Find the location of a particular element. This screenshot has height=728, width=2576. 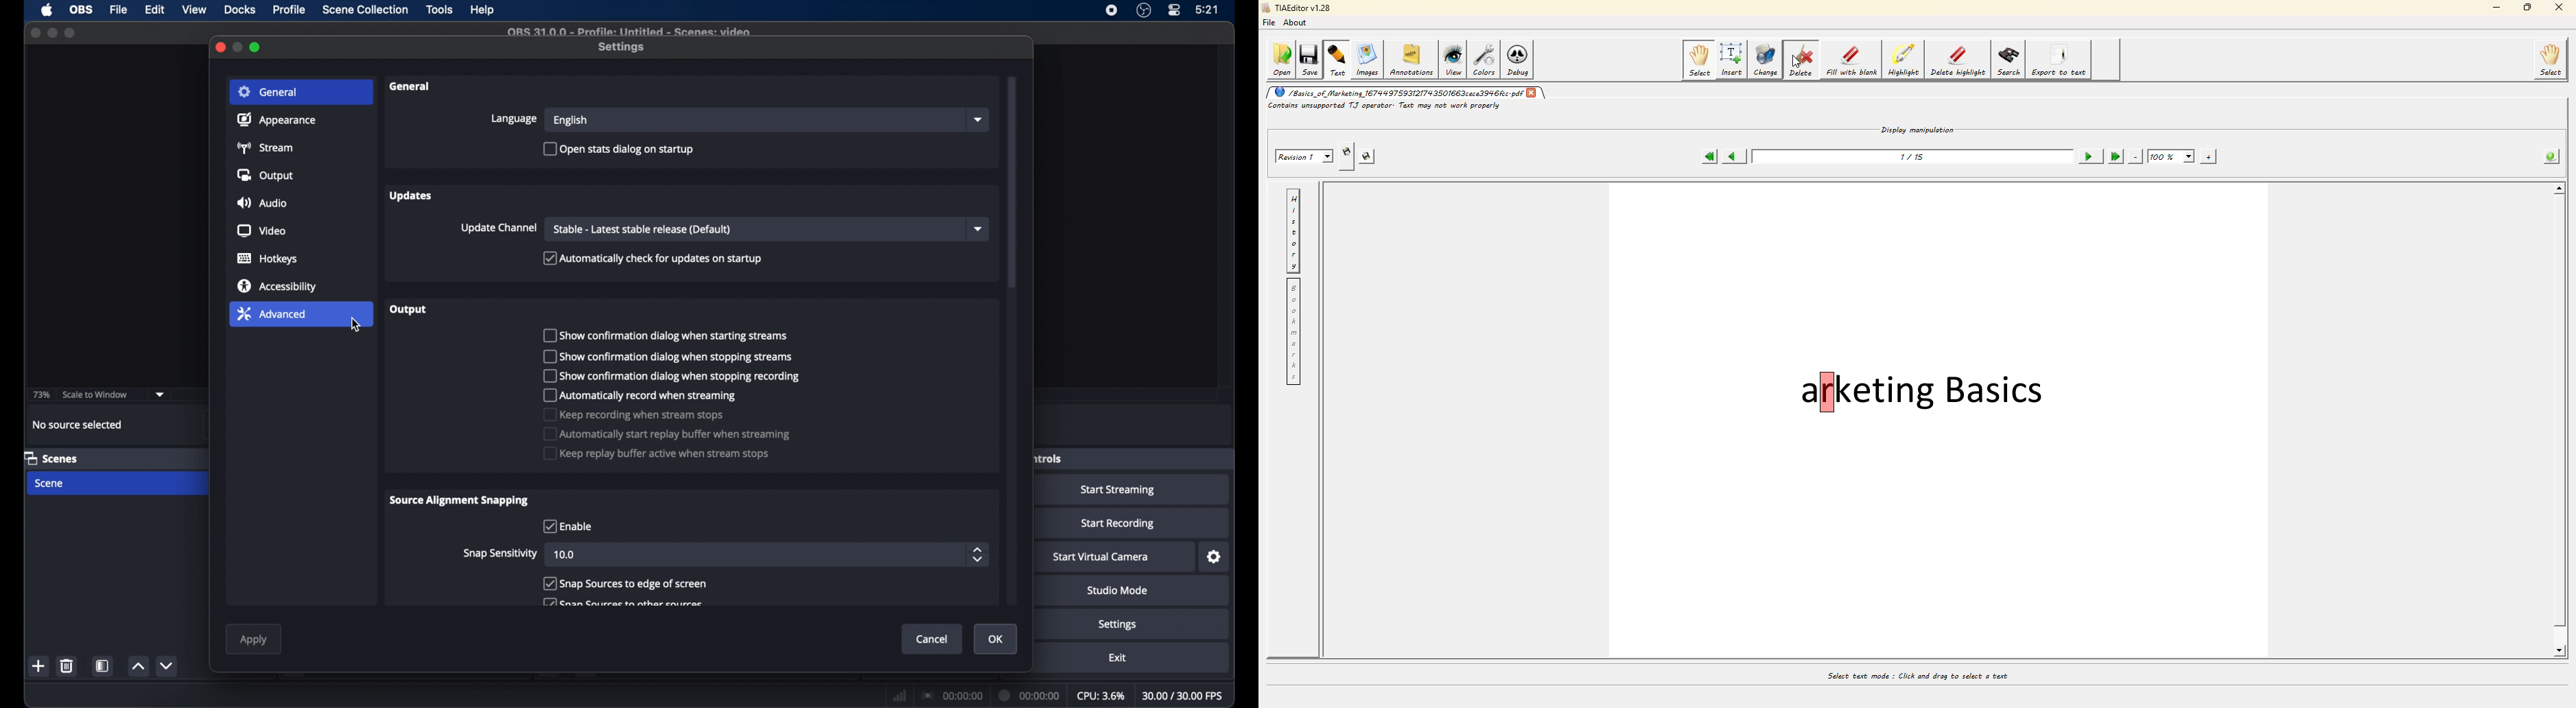

profile is located at coordinates (290, 9).